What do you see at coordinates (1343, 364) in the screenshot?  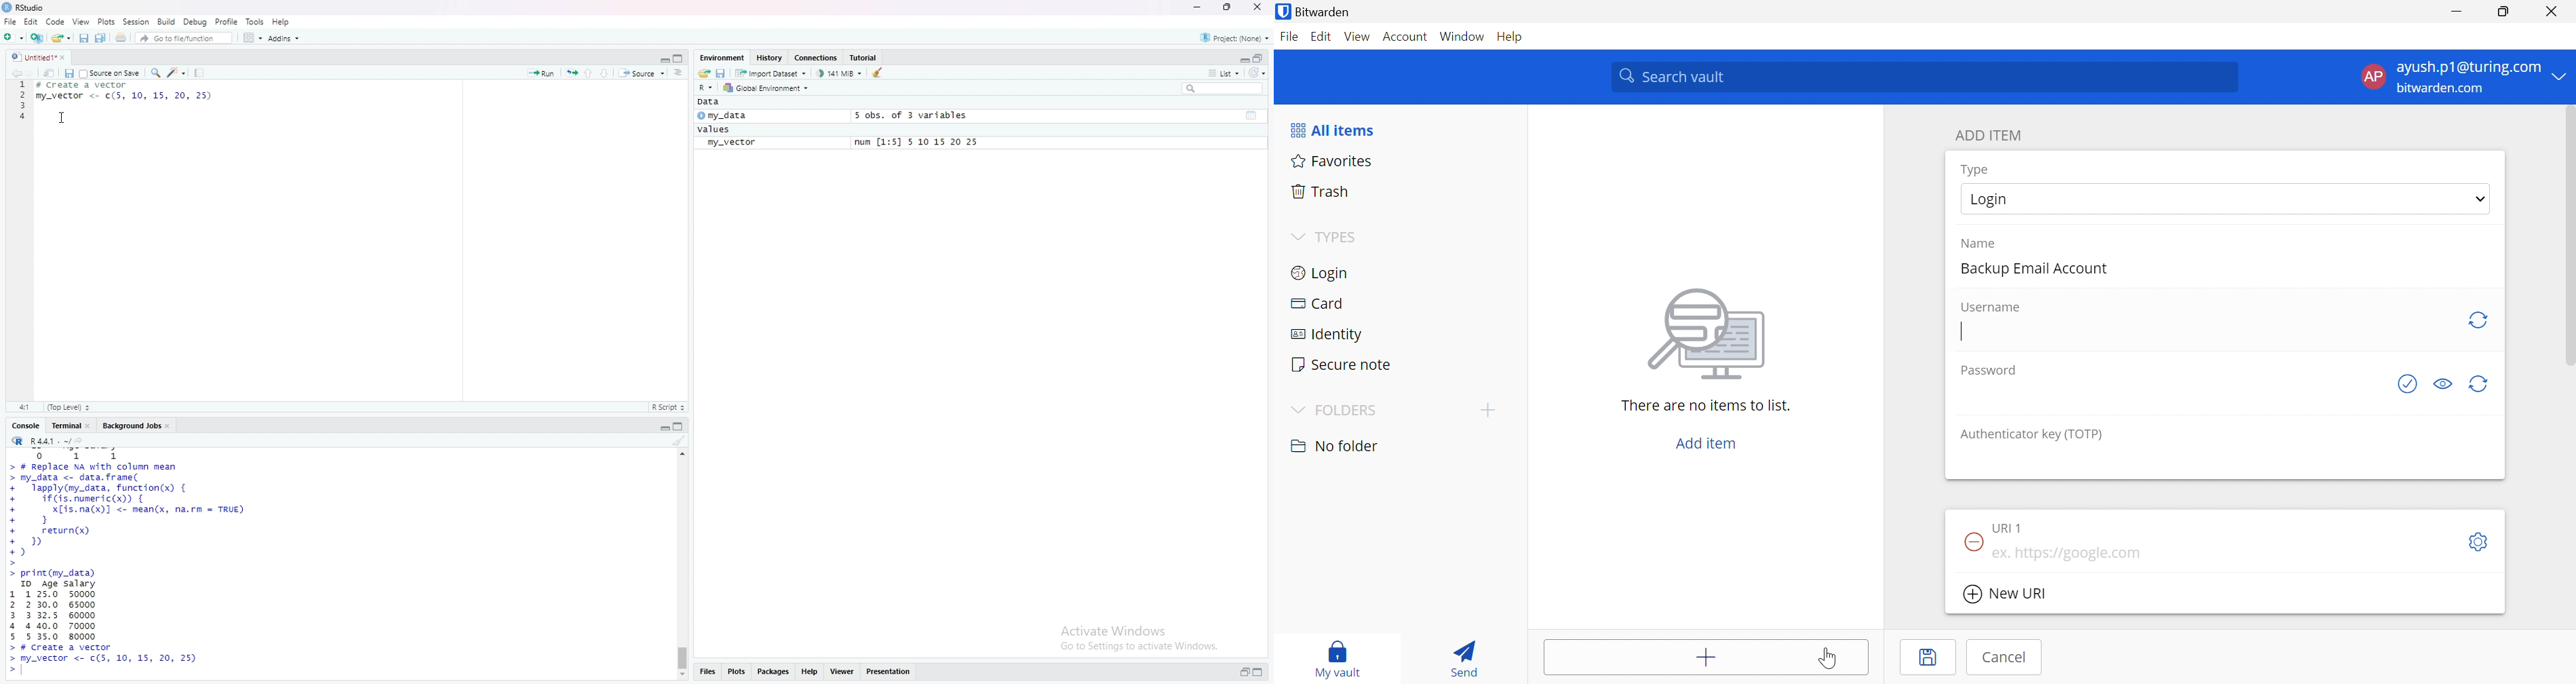 I see `Secure notes` at bounding box center [1343, 364].